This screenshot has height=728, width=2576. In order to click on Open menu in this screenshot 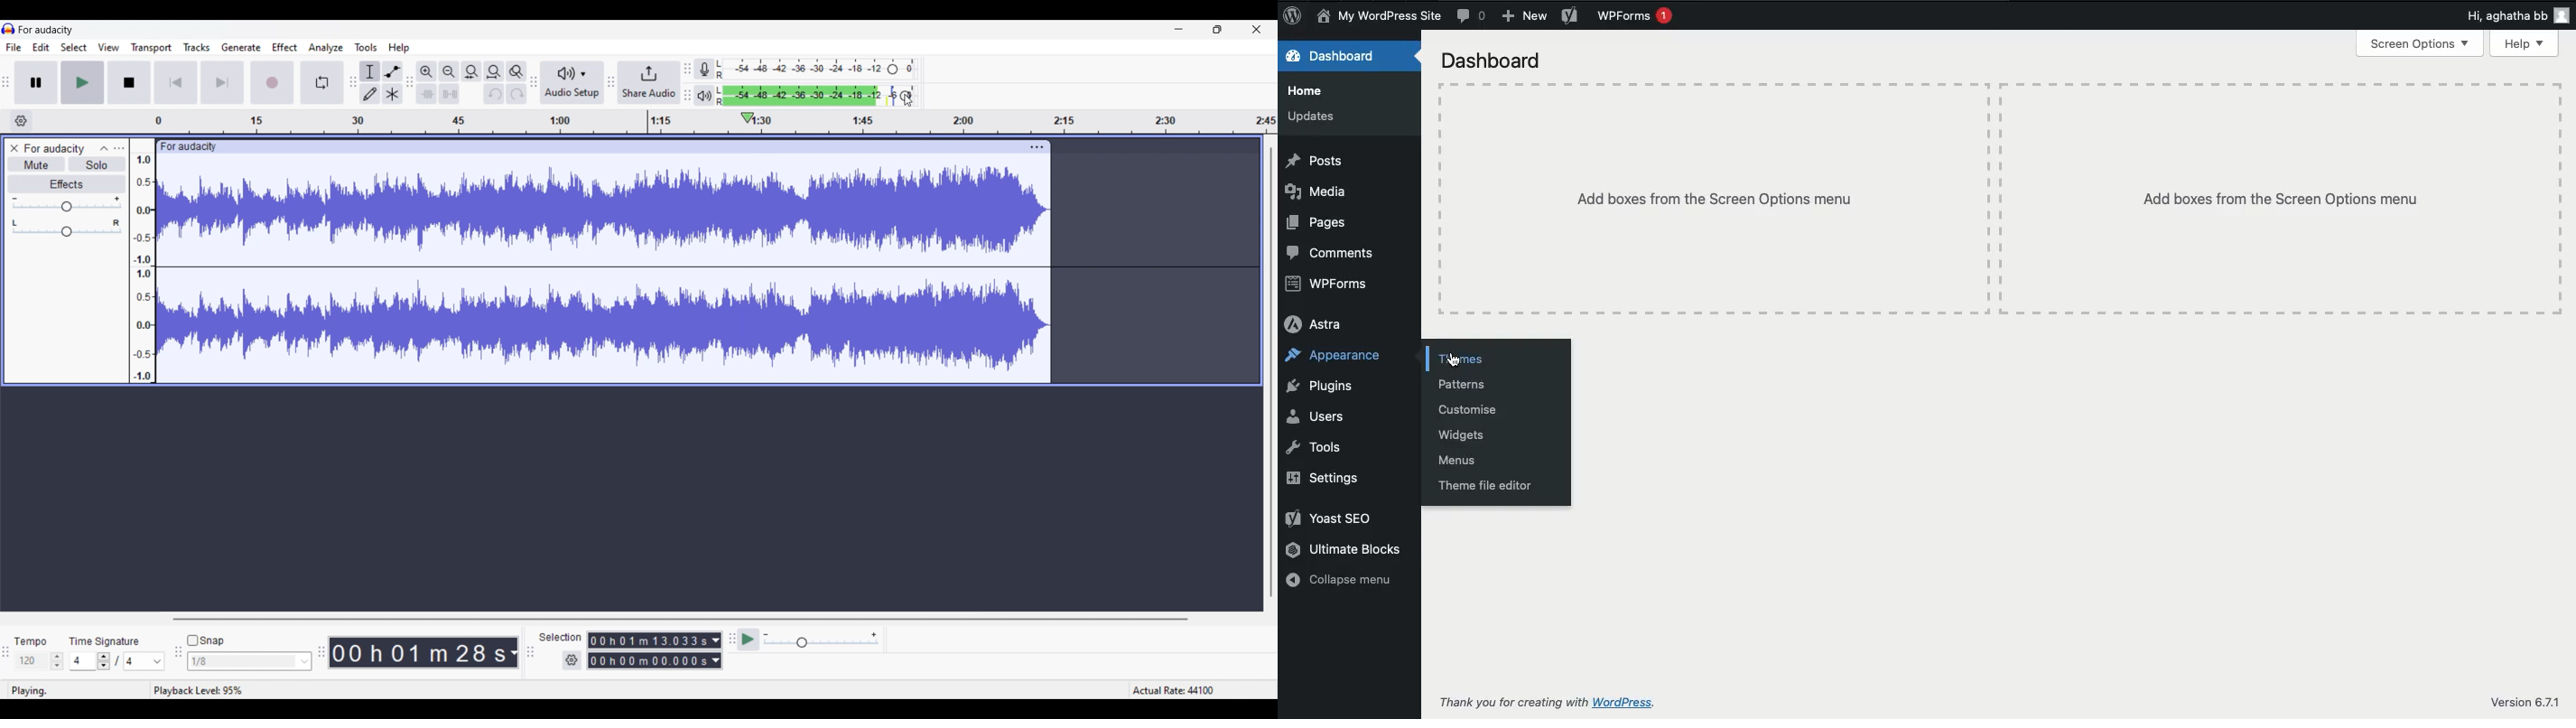, I will do `click(119, 148)`.